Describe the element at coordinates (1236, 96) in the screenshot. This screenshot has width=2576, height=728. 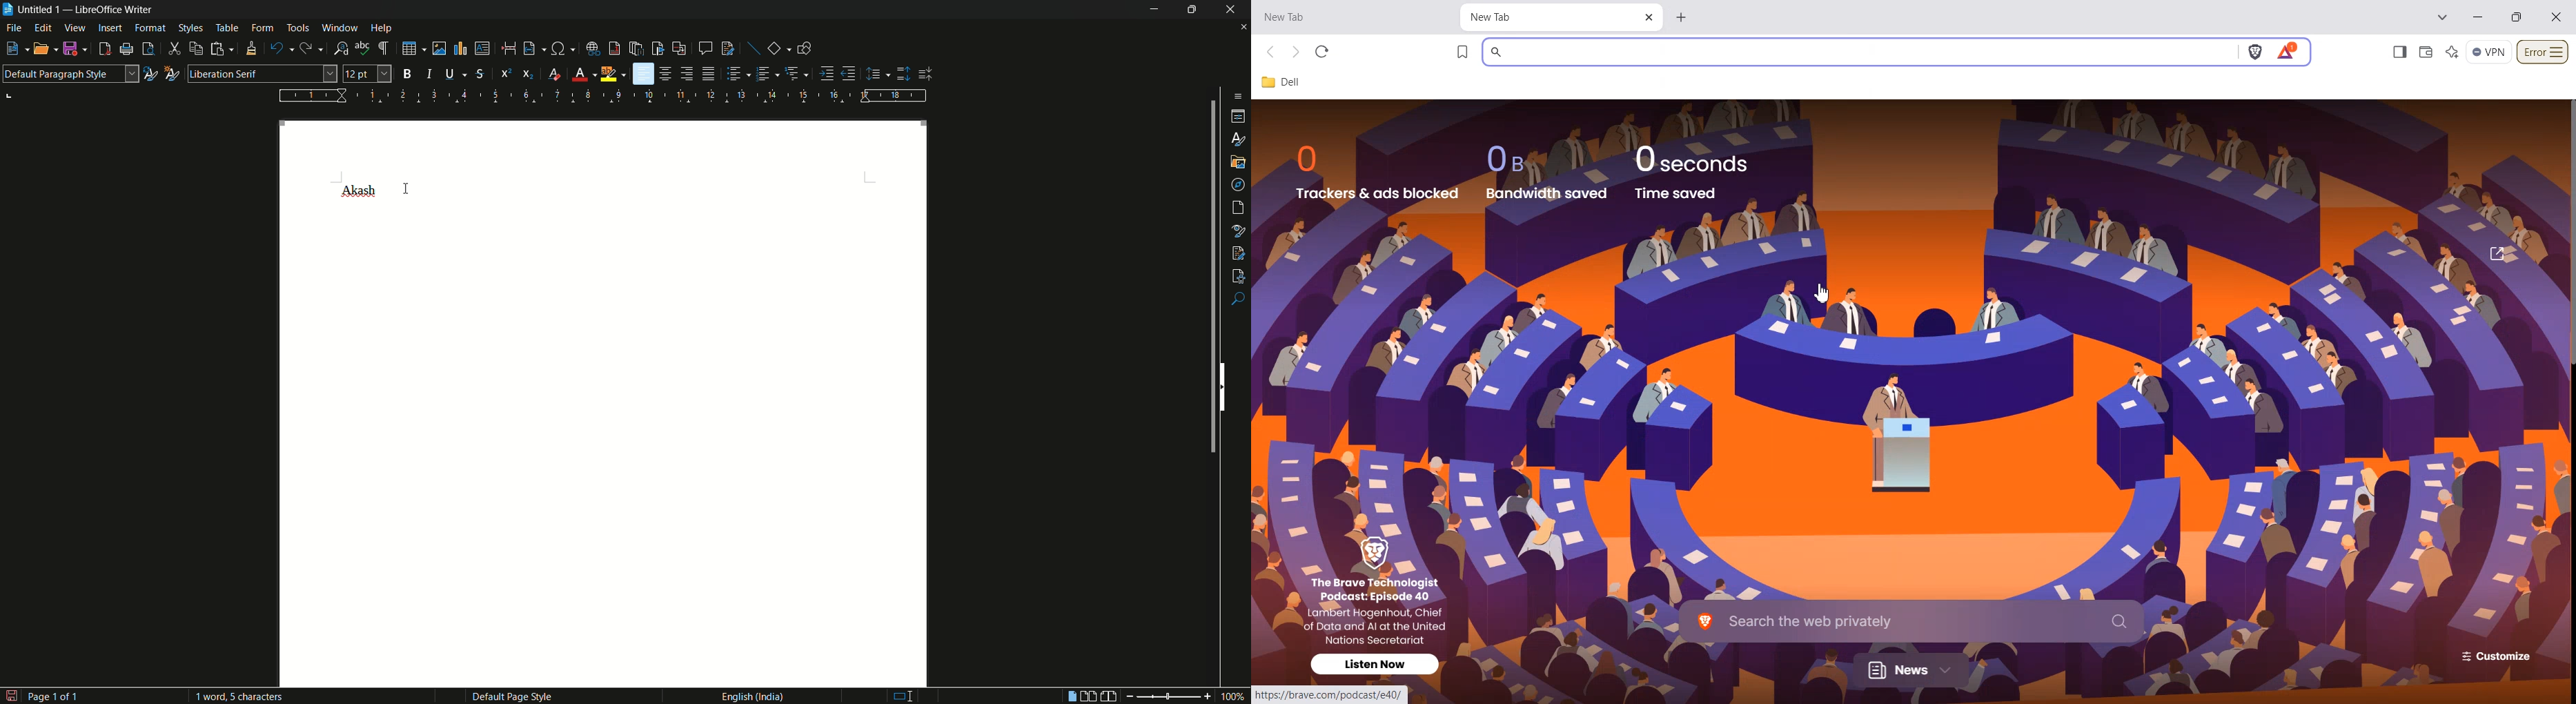
I see `sidebar settings` at that location.